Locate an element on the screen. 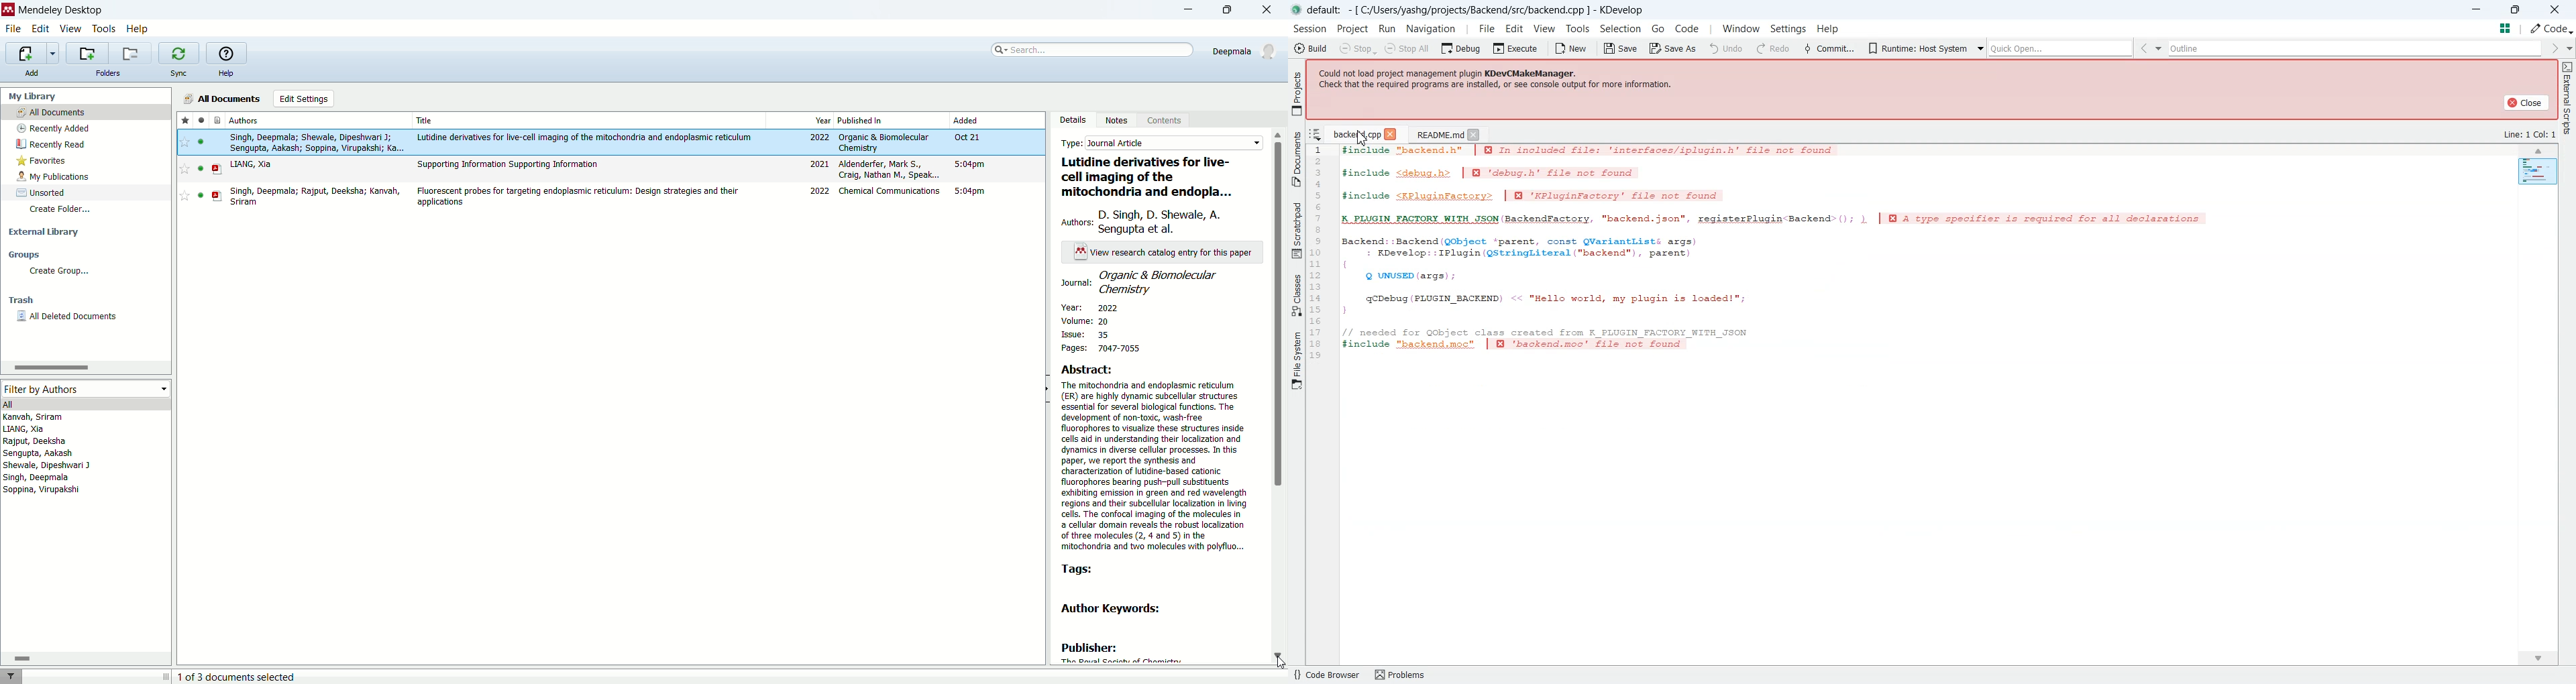  create folder is located at coordinates (62, 211).